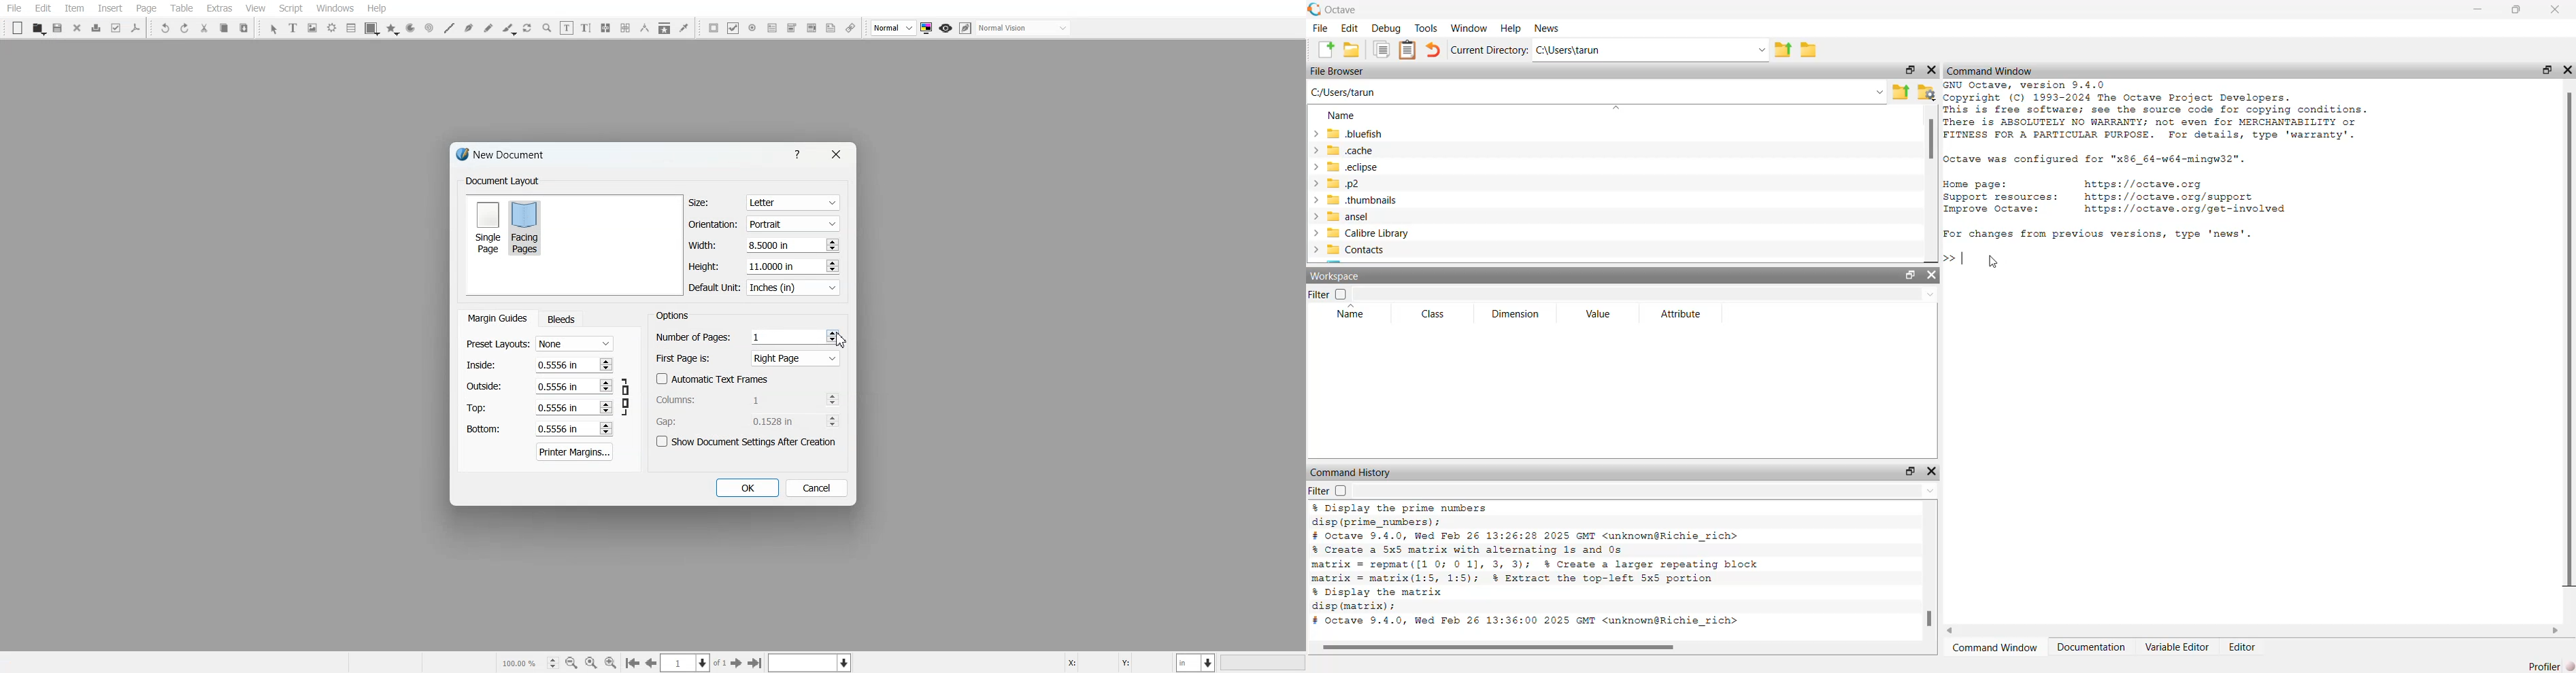 This screenshot has width=2576, height=700. I want to click on Calligraphic line, so click(509, 29).